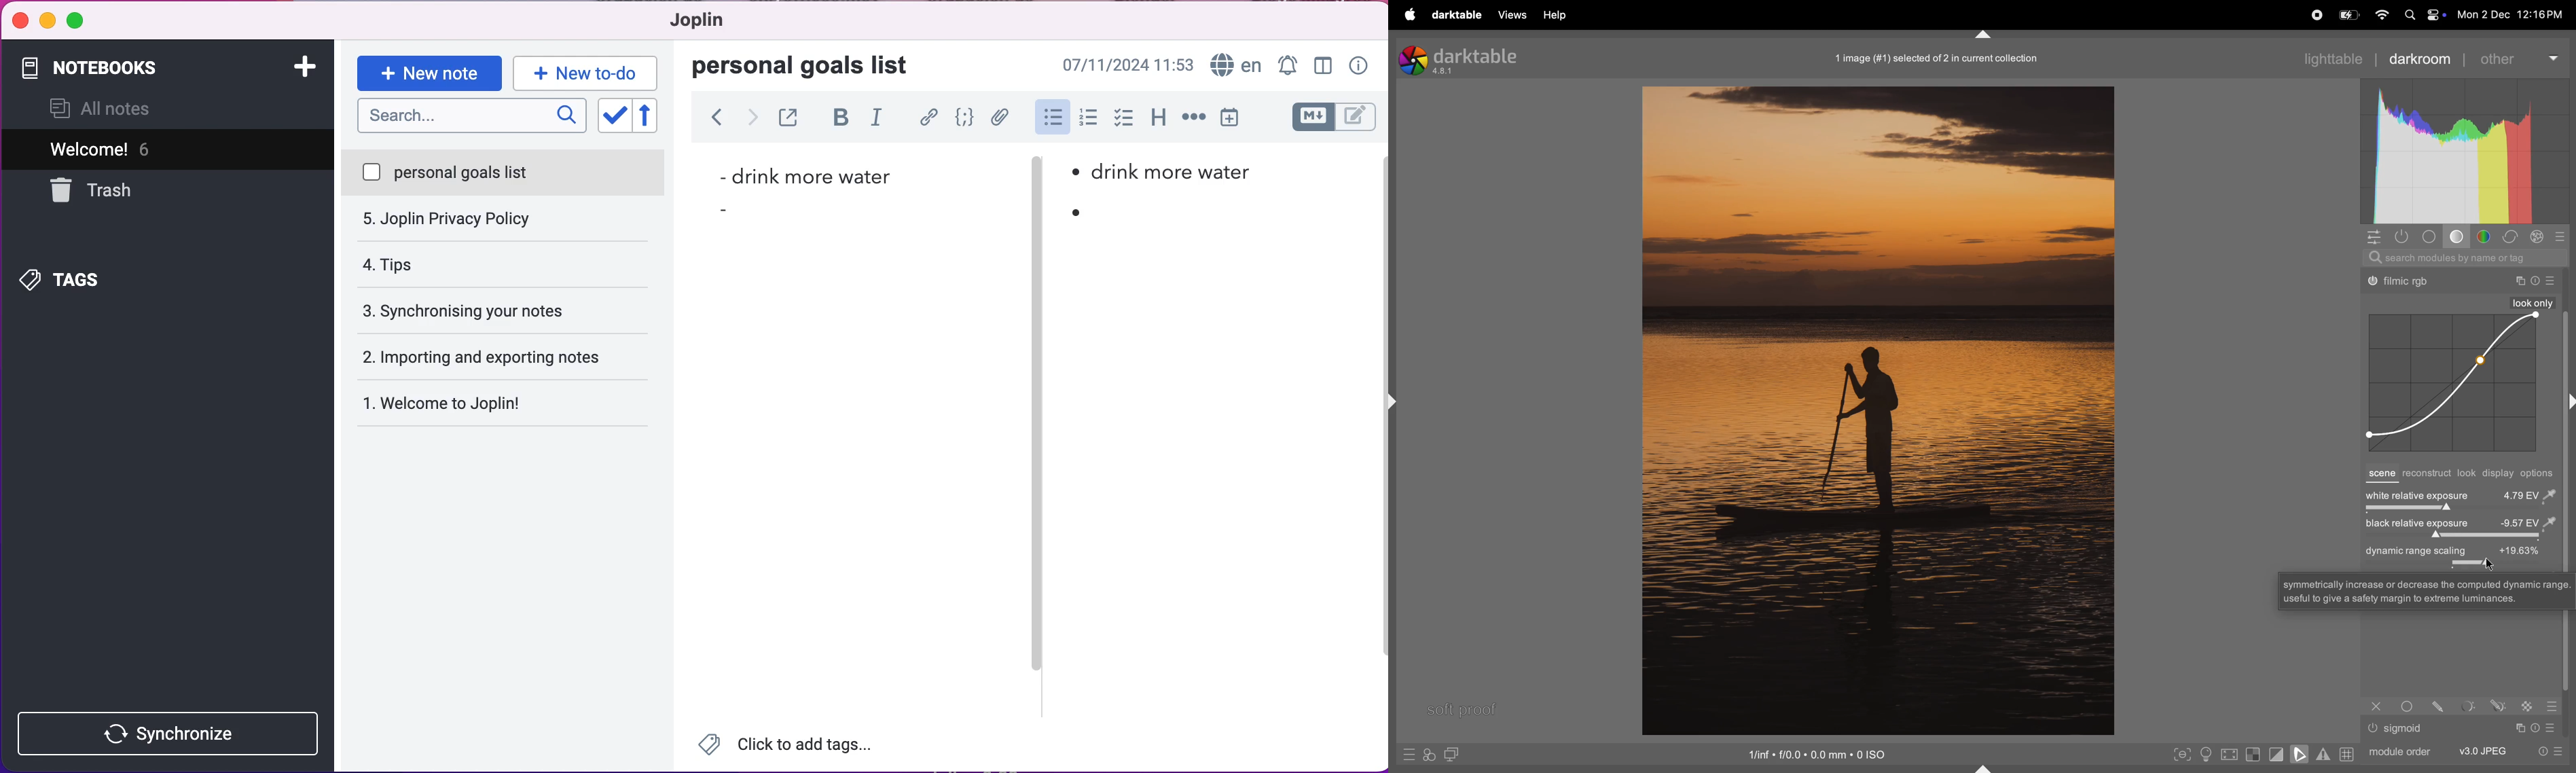  What do you see at coordinates (172, 733) in the screenshot?
I see `synchronize` at bounding box center [172, 733].